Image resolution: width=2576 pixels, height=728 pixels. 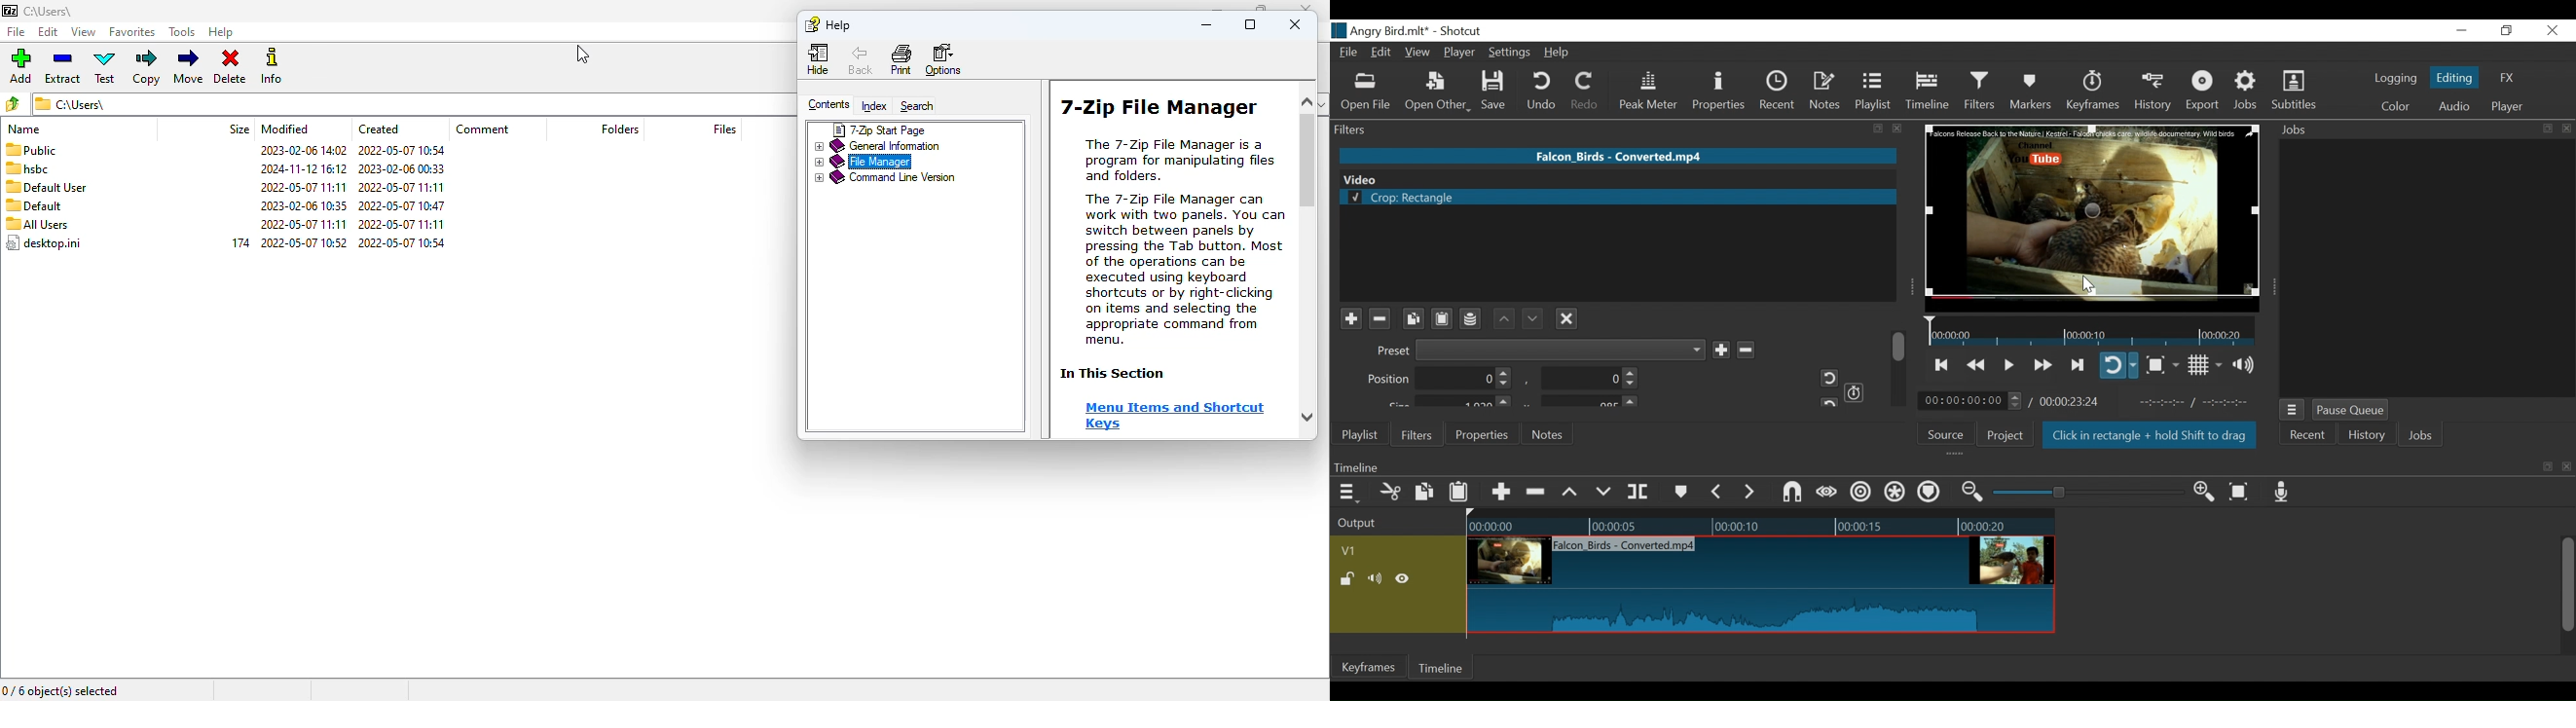 What do you see at coordinates (44, 197) in the screenshot?
I see `folder names` at bounding box center [44, 197].